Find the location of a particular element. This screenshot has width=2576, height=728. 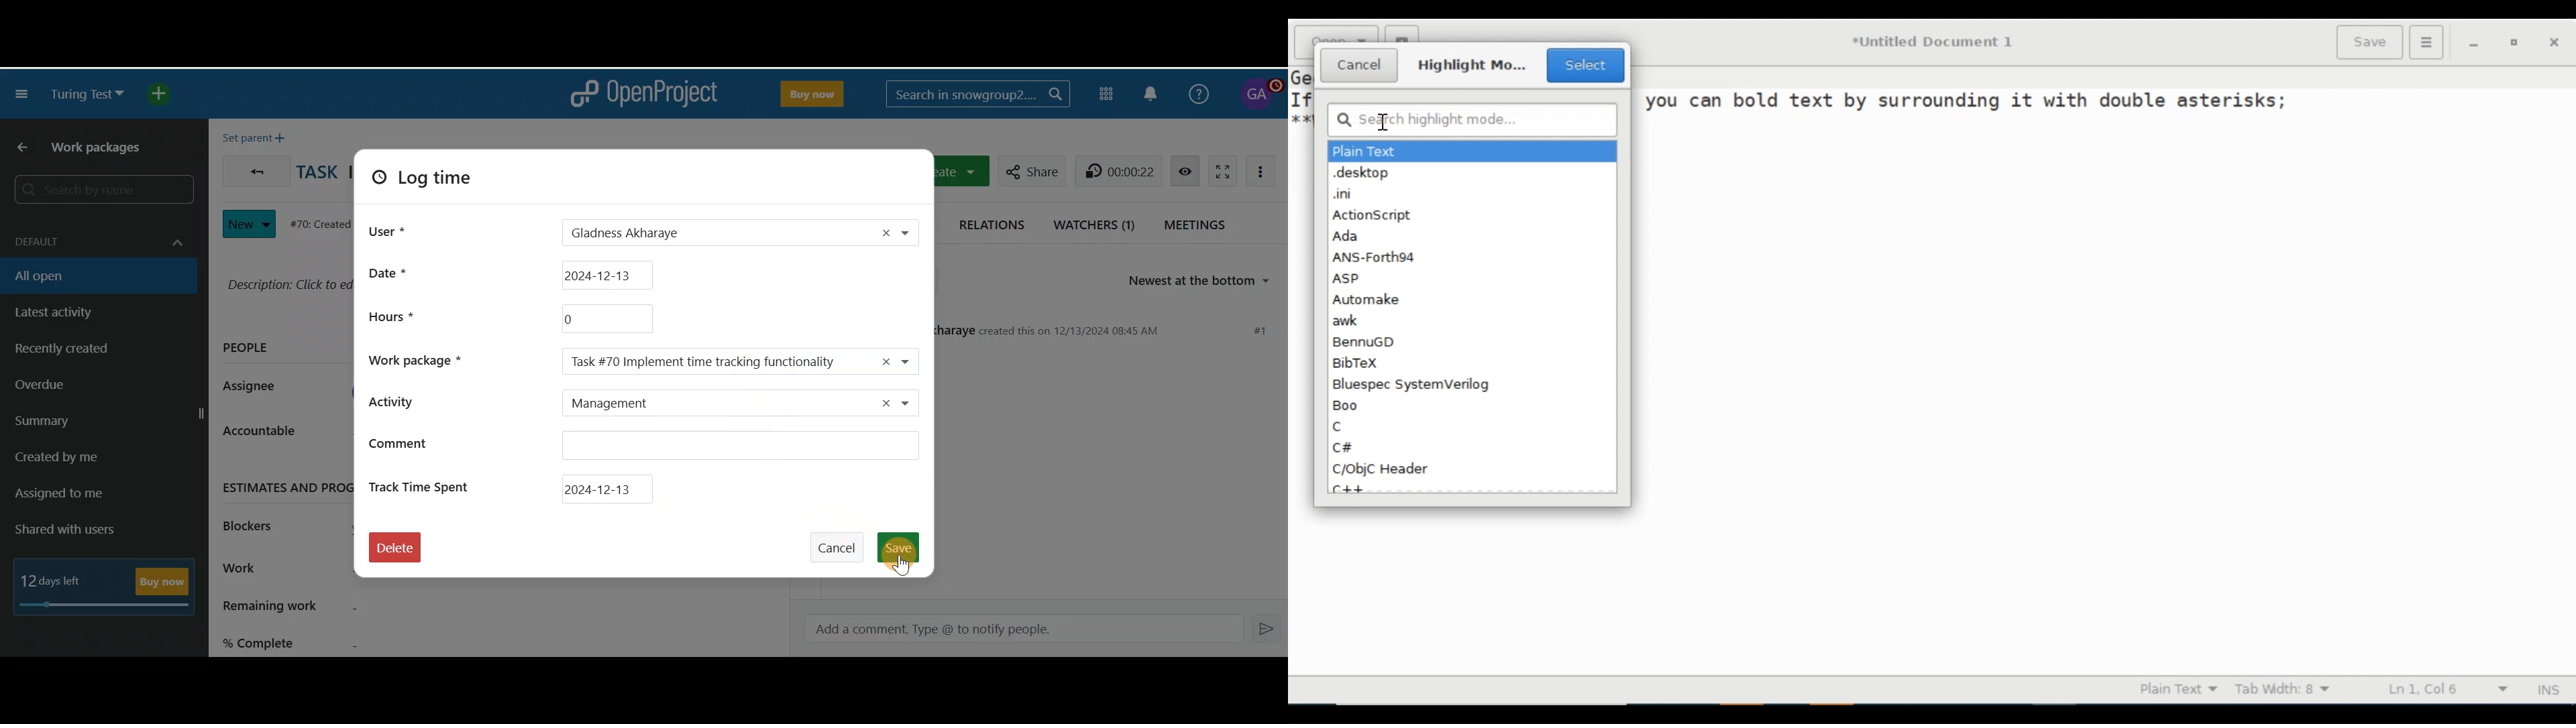

Back is located at coordinates (17, 148).